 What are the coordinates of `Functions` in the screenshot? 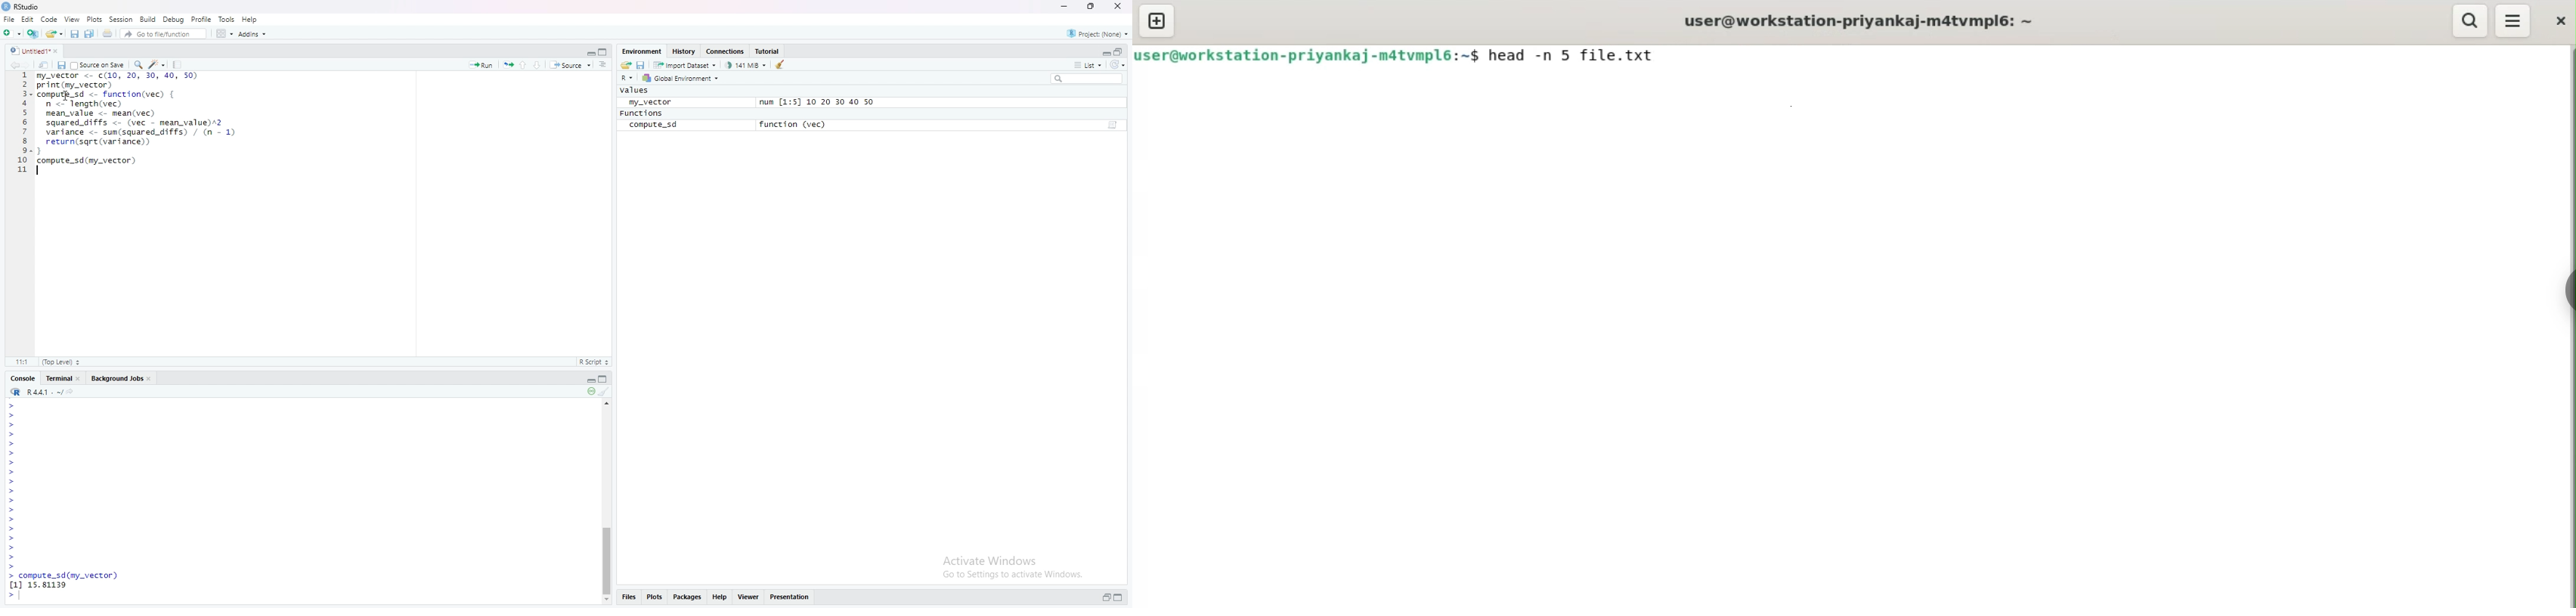 It's located at (641, 113).